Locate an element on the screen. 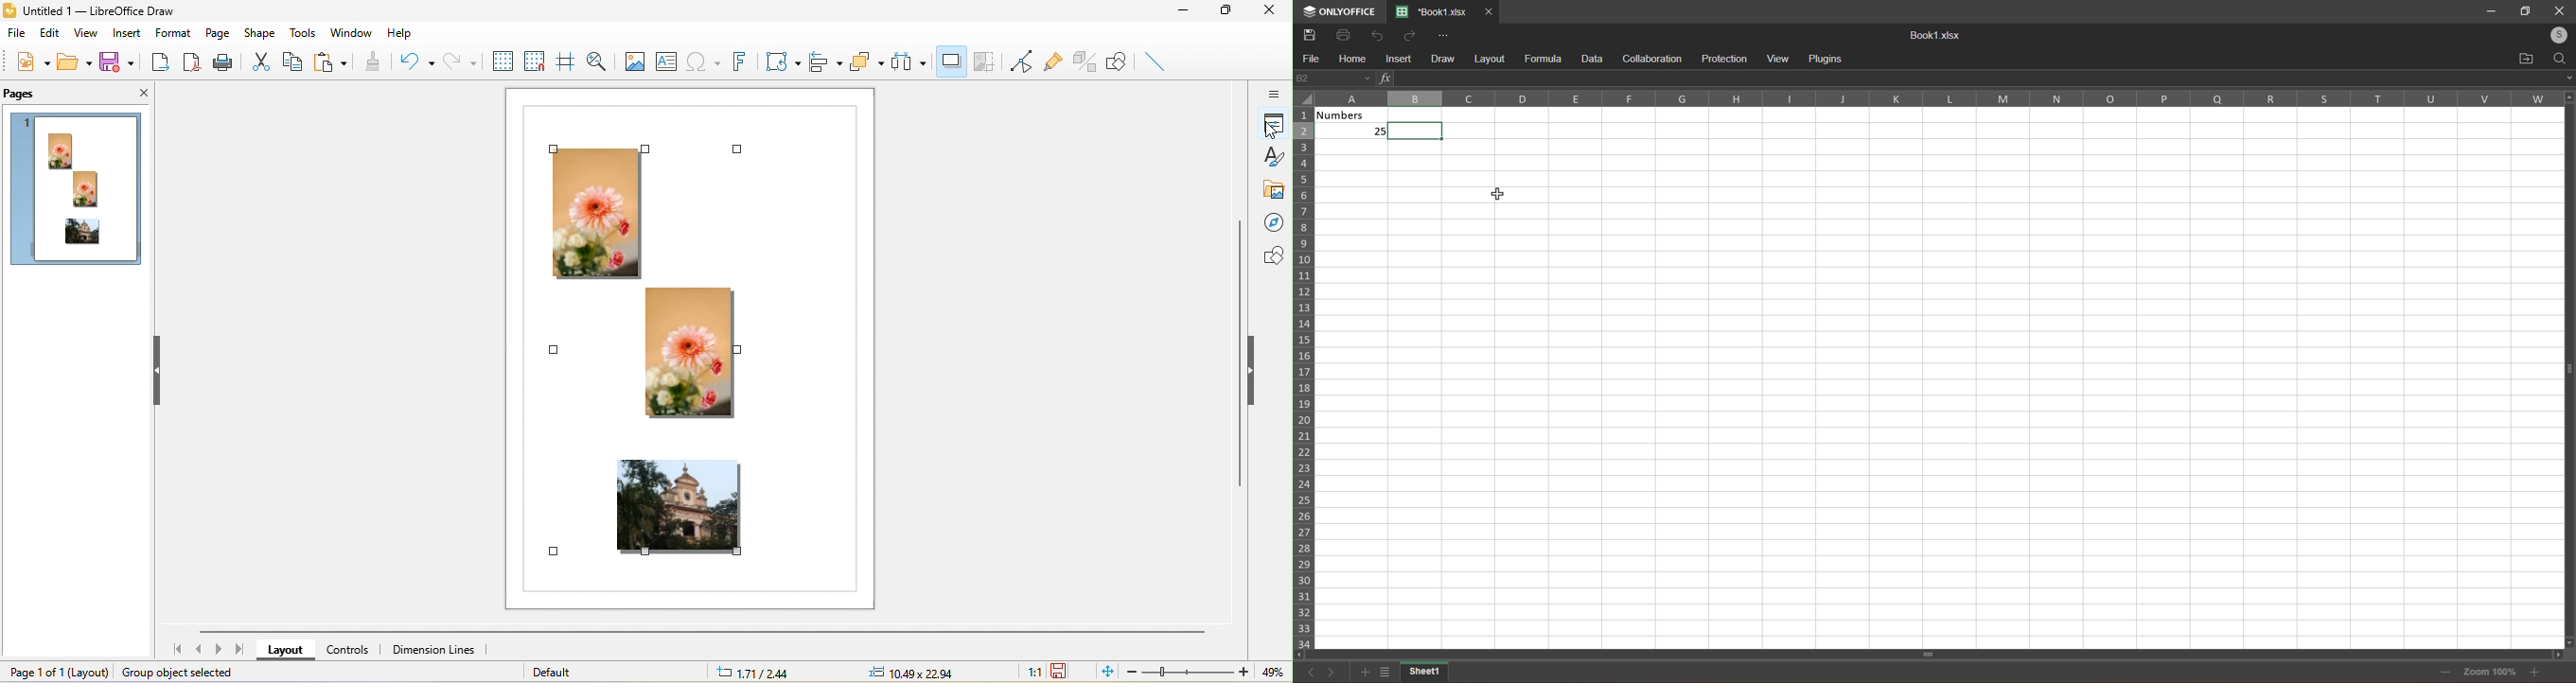  maximize is located at coordinates (1230, 11).